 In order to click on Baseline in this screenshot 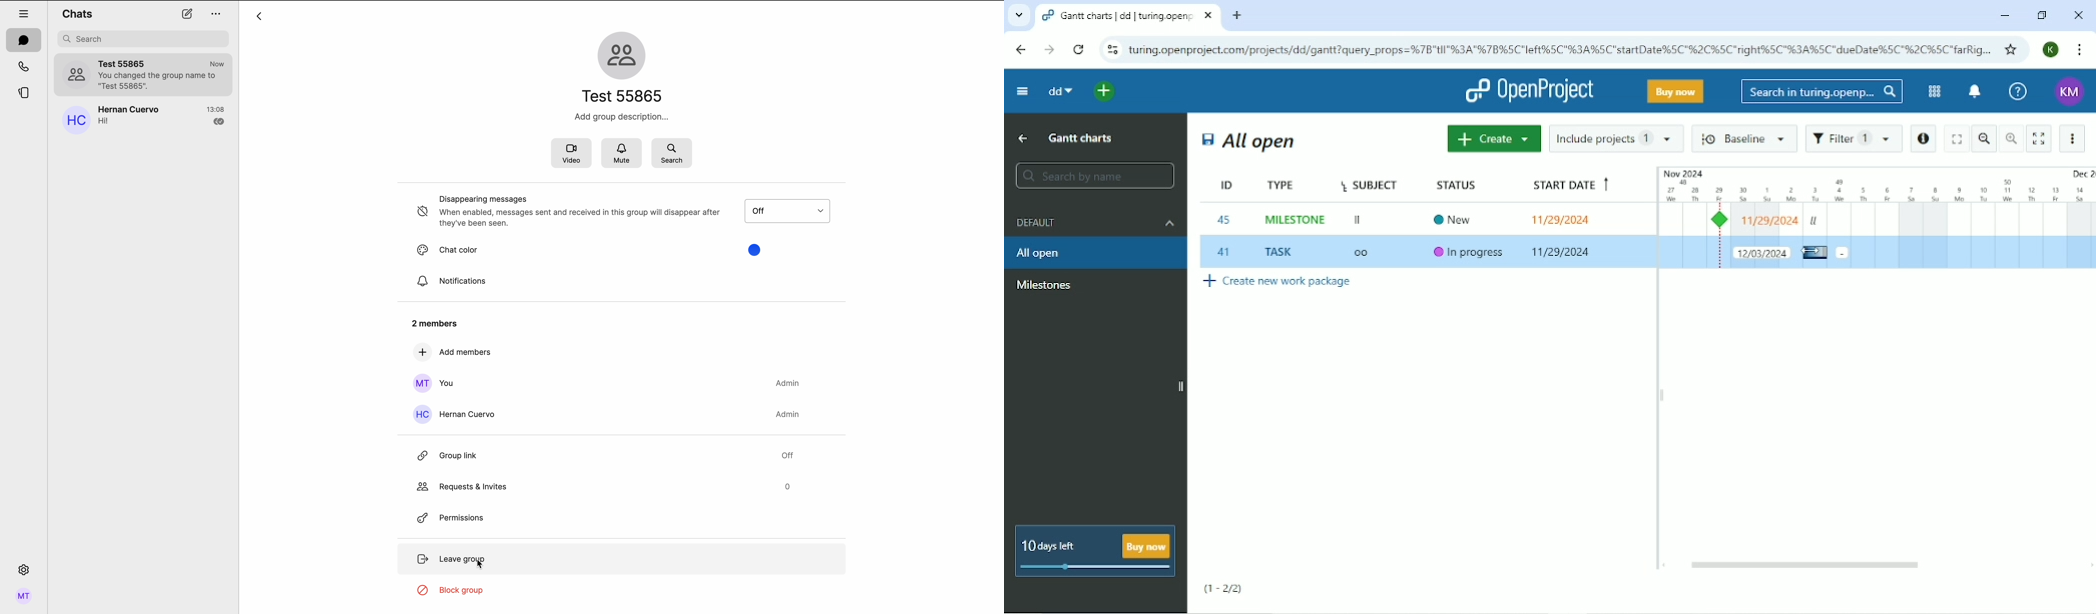, I will do `click(1745, 138)`.